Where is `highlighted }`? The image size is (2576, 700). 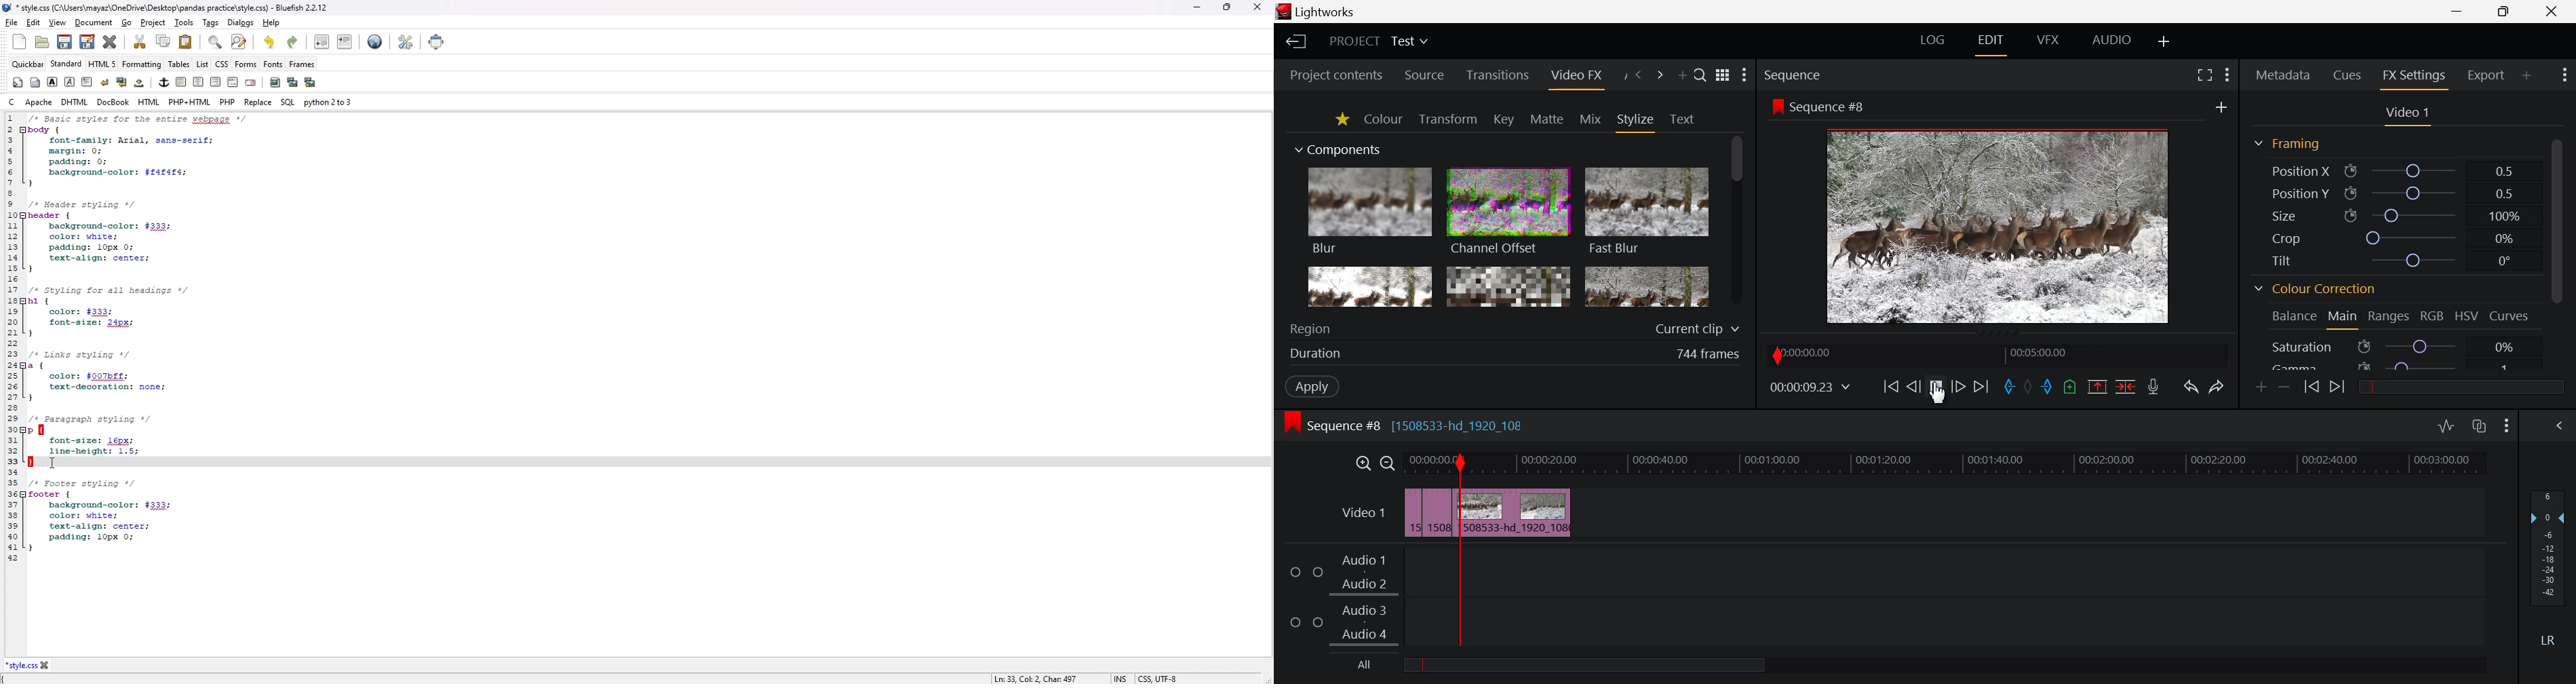
highlighted } is located at coordinates (30, 462).